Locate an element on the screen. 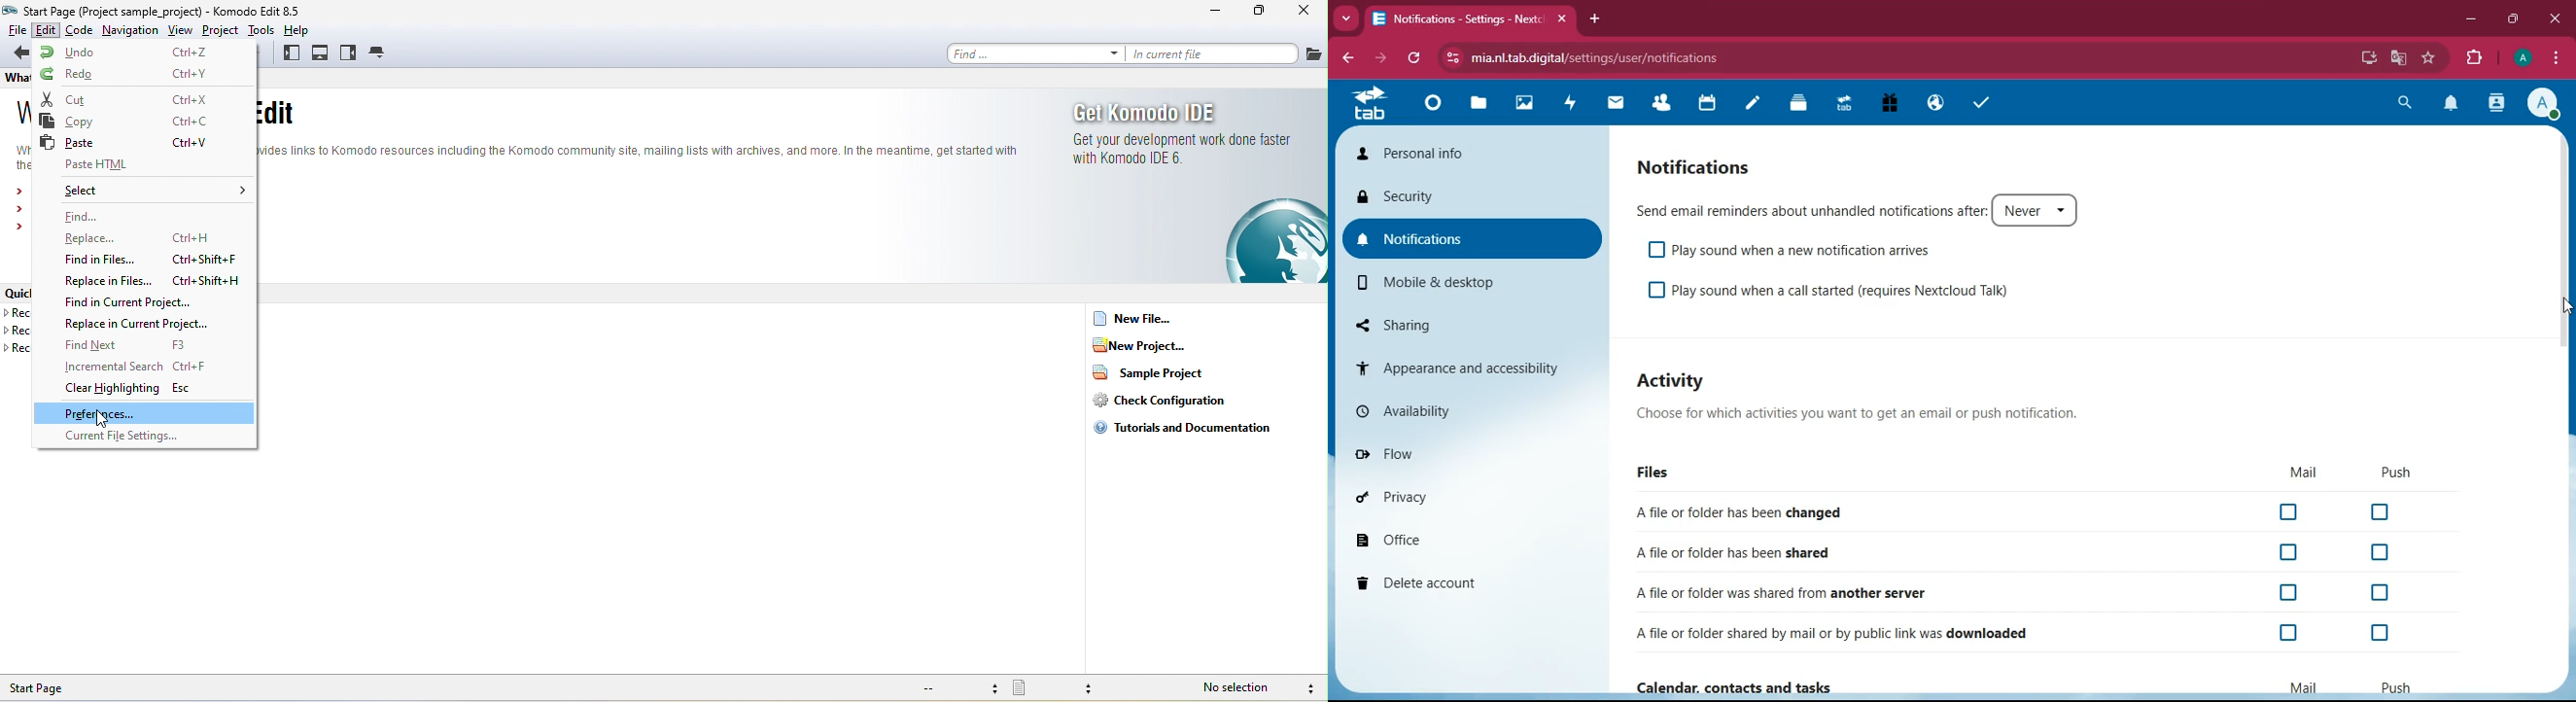  off is located at coordinates (2378, 591).